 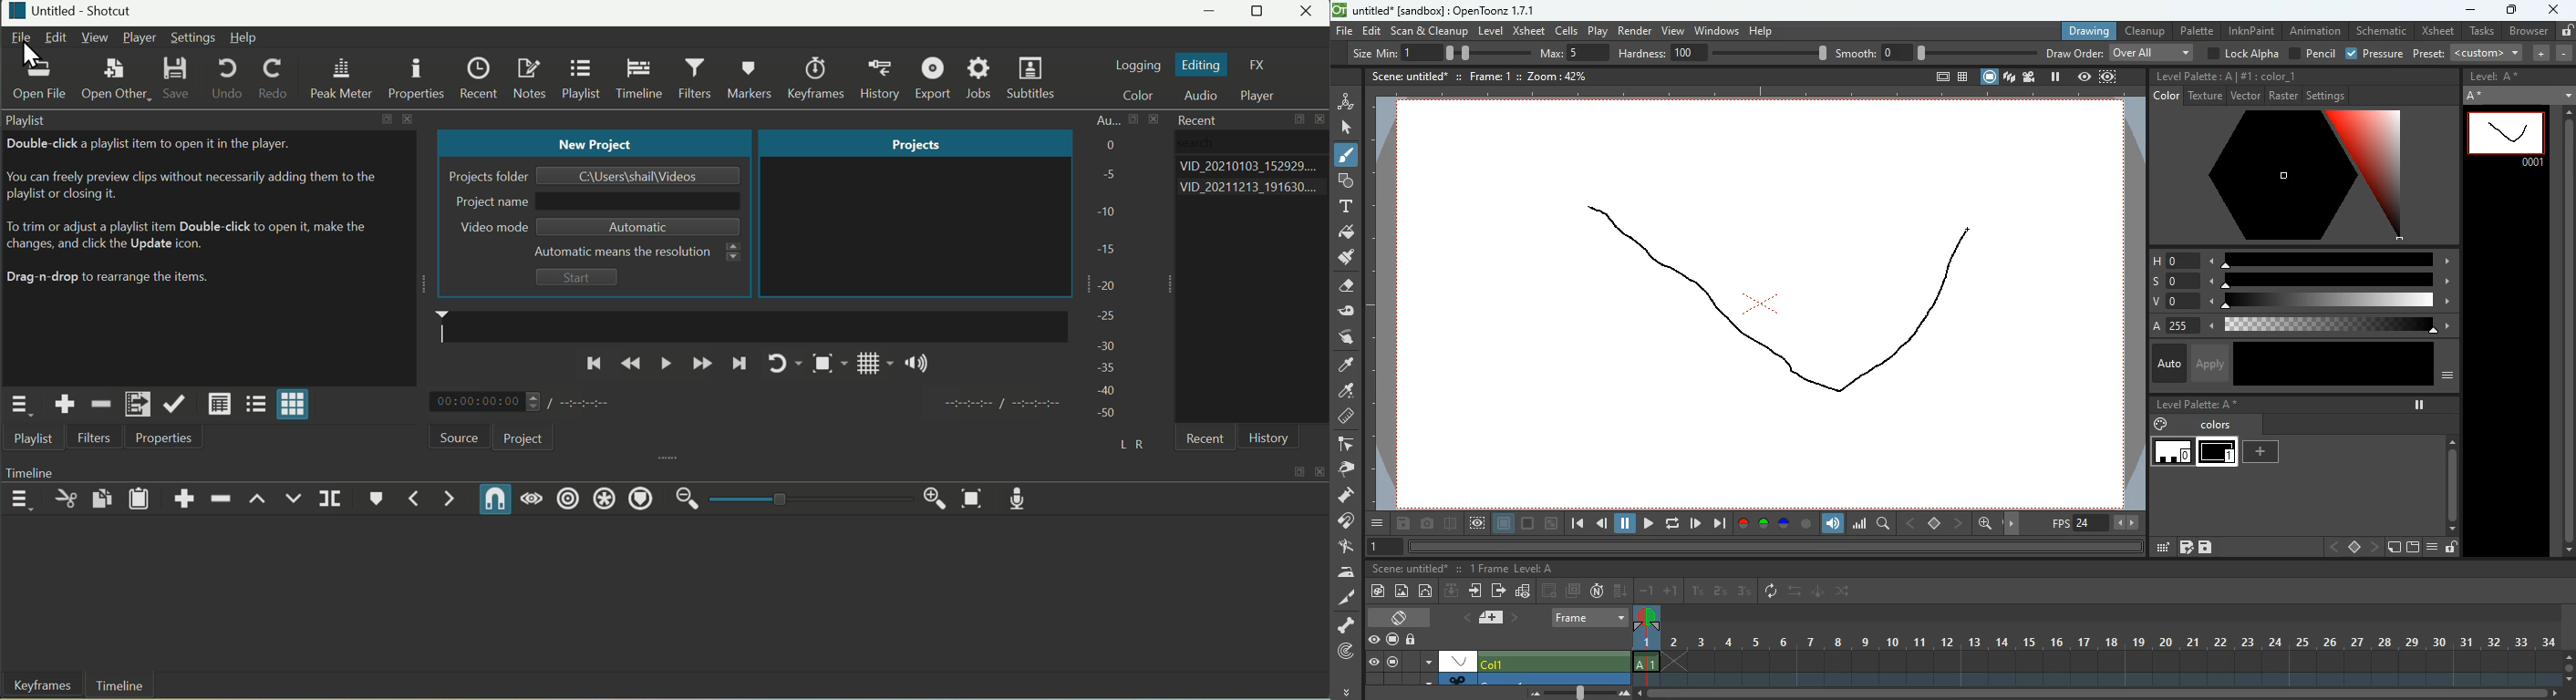 What do you see at coordinates (778, 363) in the screenshot?
I see `Play Again` at bounding box center [778, 363].